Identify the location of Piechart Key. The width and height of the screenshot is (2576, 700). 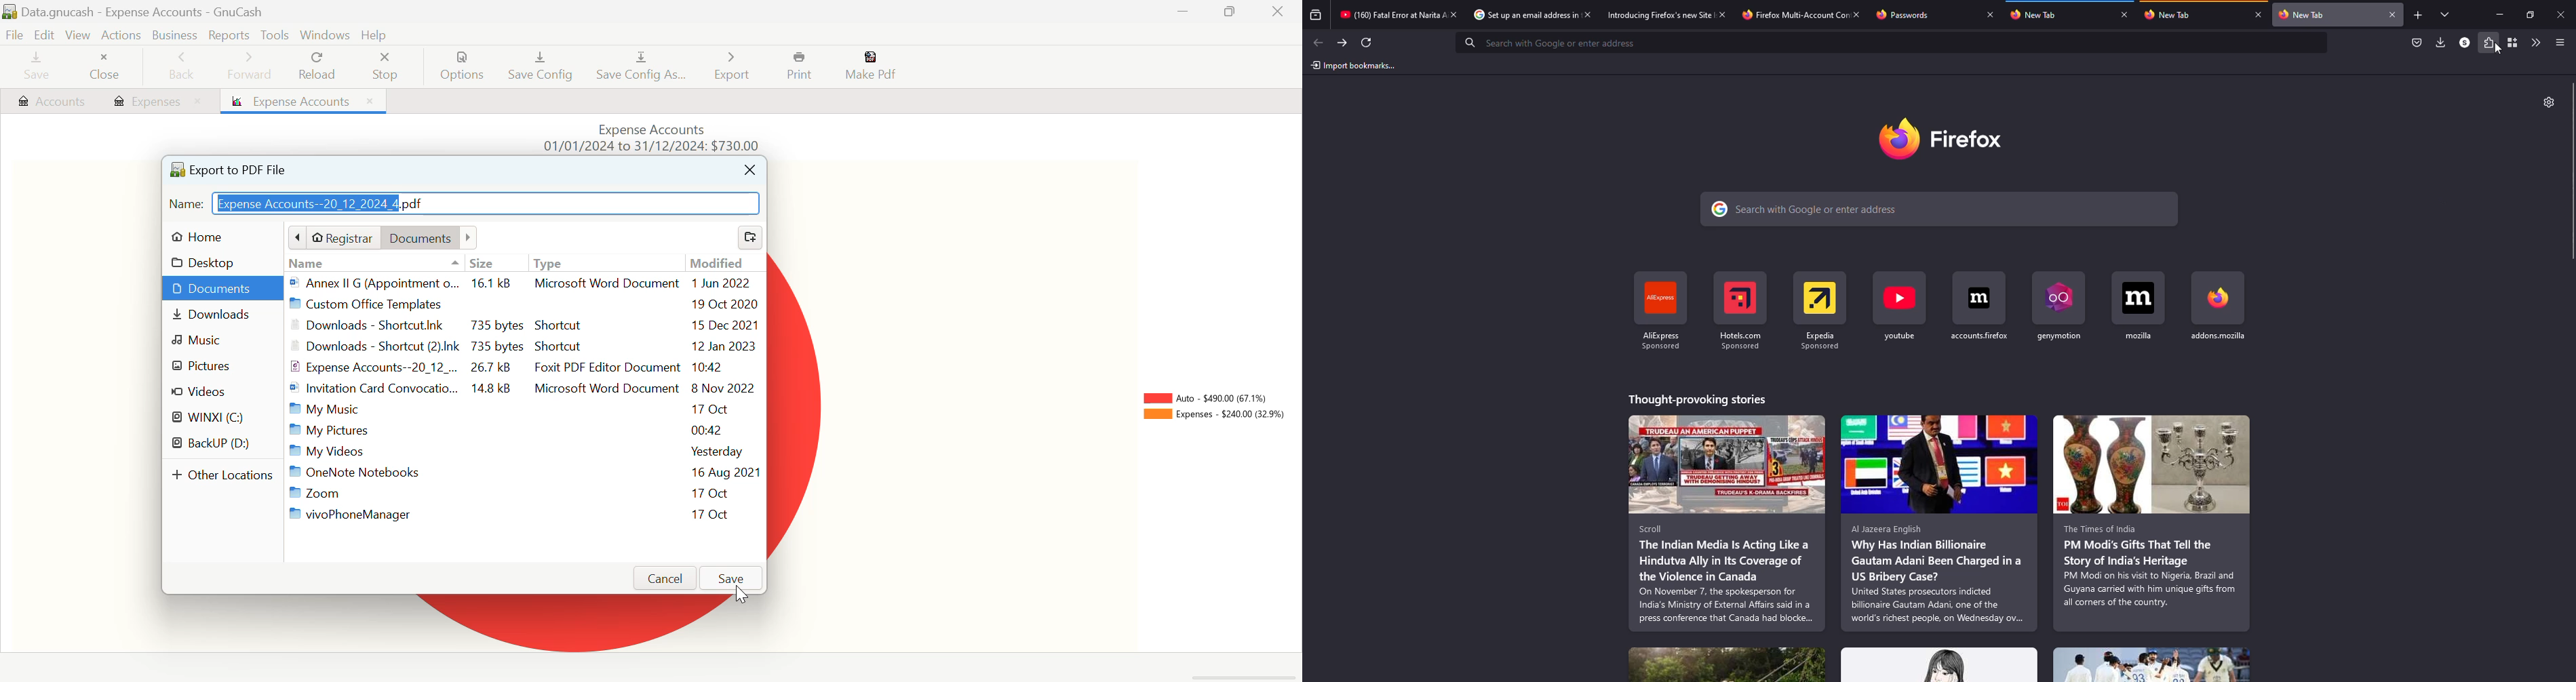
(1213, 409).